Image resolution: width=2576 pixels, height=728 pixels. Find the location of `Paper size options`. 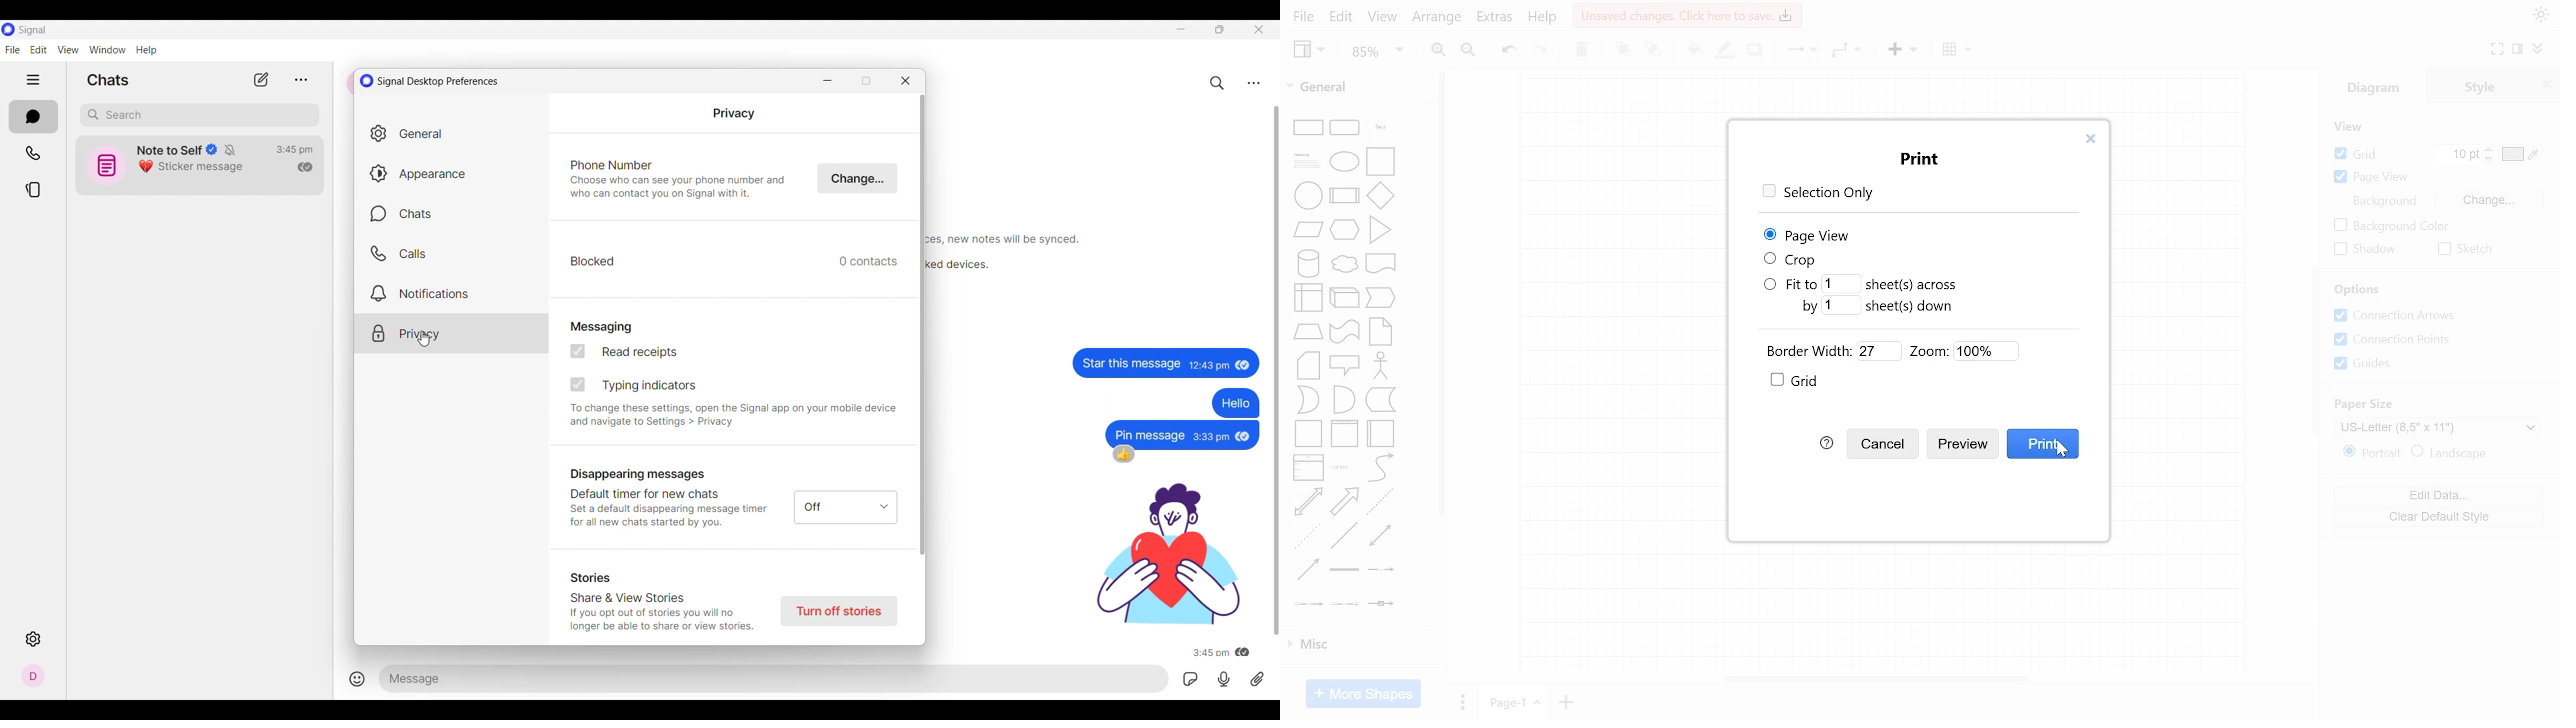

Paper size options is located at coordinates (2437, 428).